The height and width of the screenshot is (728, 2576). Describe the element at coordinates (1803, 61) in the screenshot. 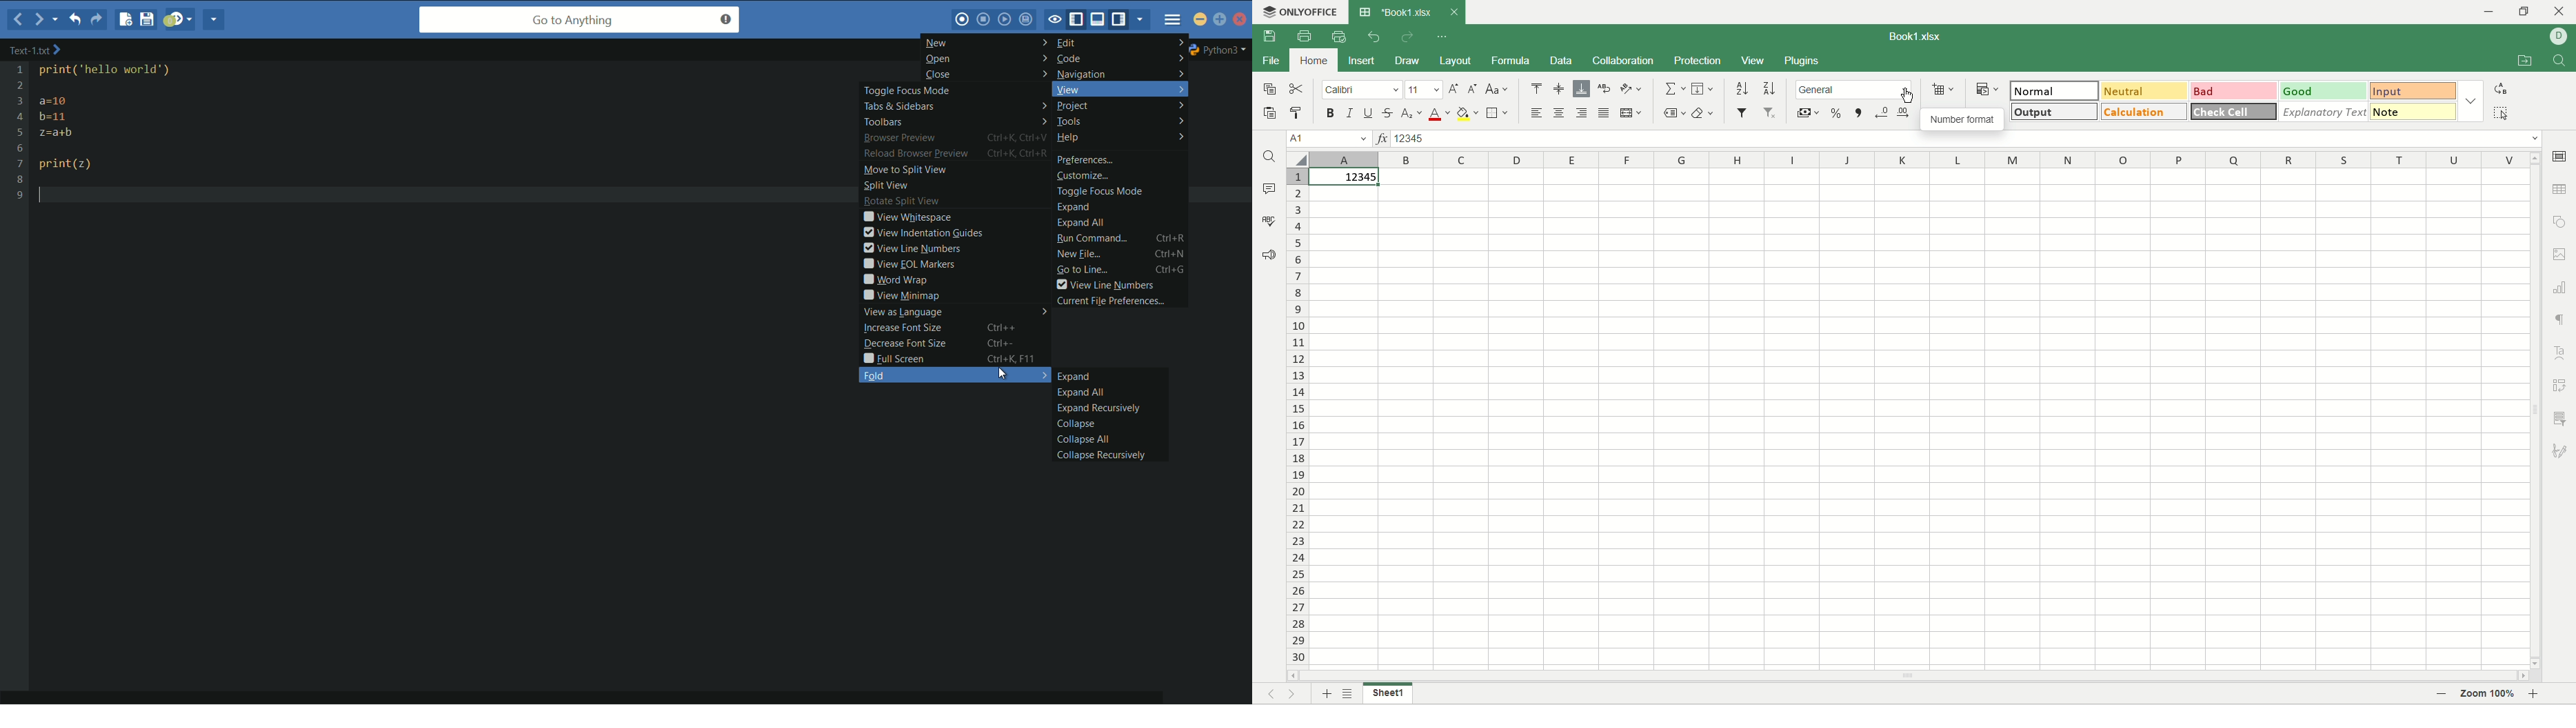

I see `plugins` at that location.